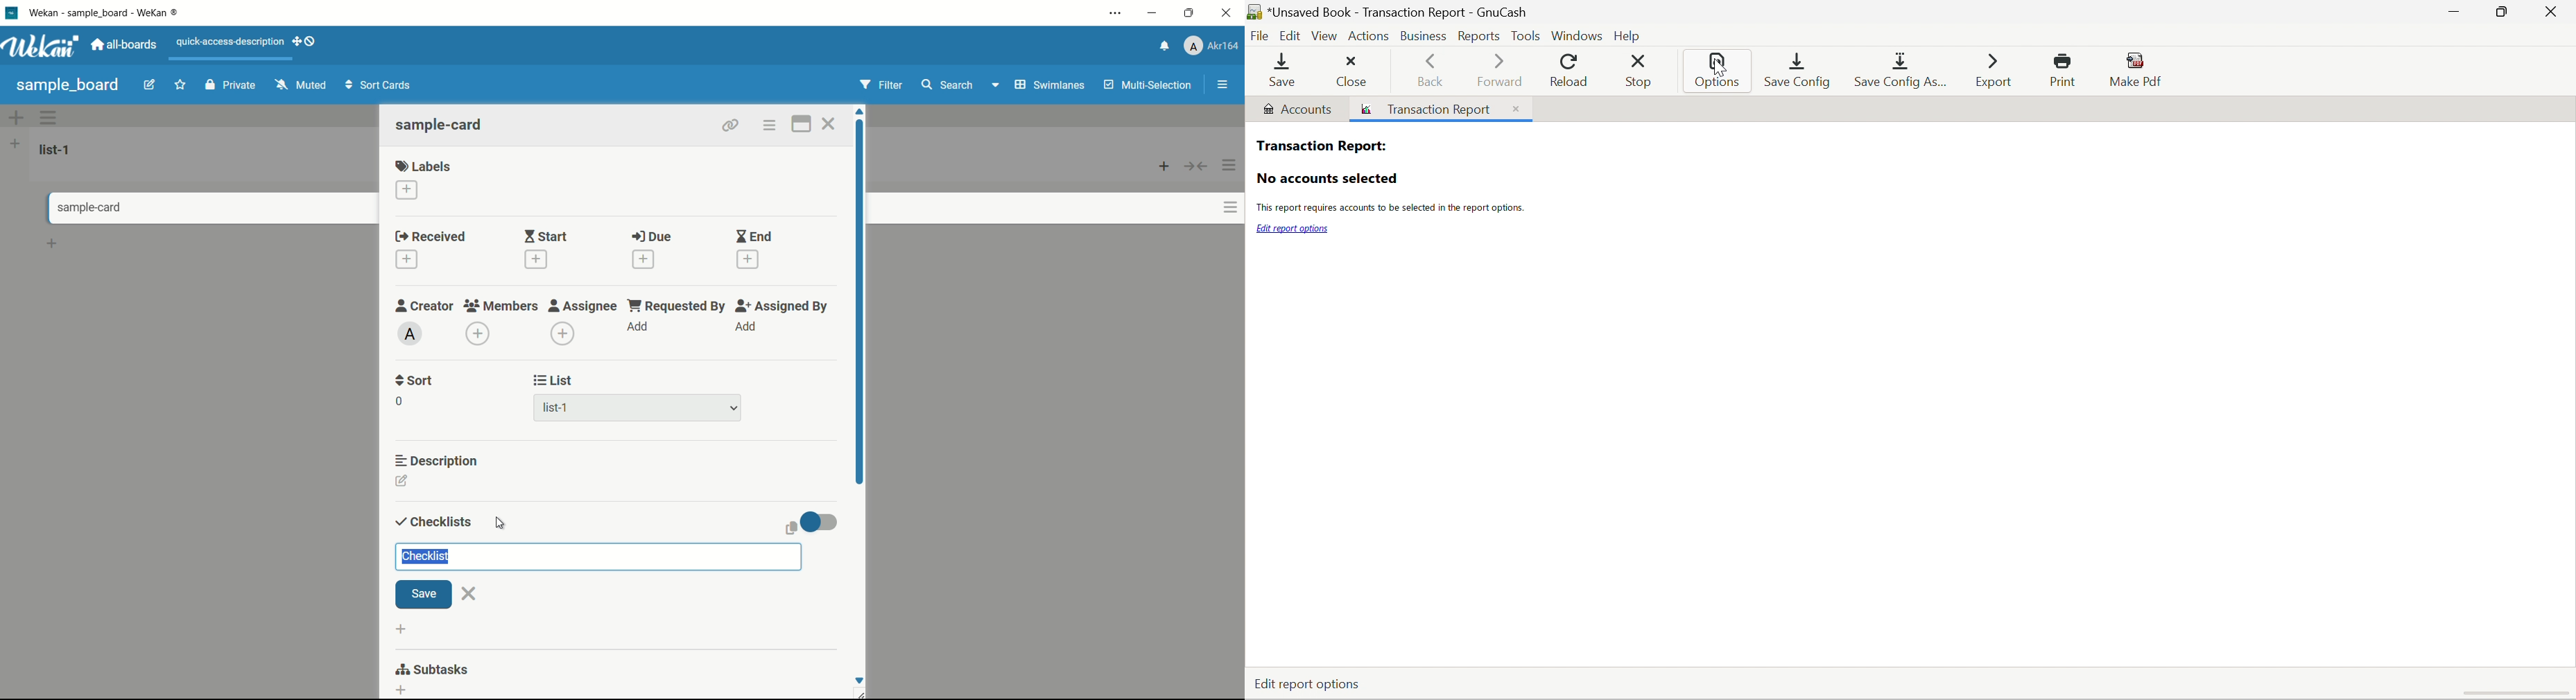  Describe the element at coordinates (1293, 229) in the screenshot. I see `Edit report options` at that location.